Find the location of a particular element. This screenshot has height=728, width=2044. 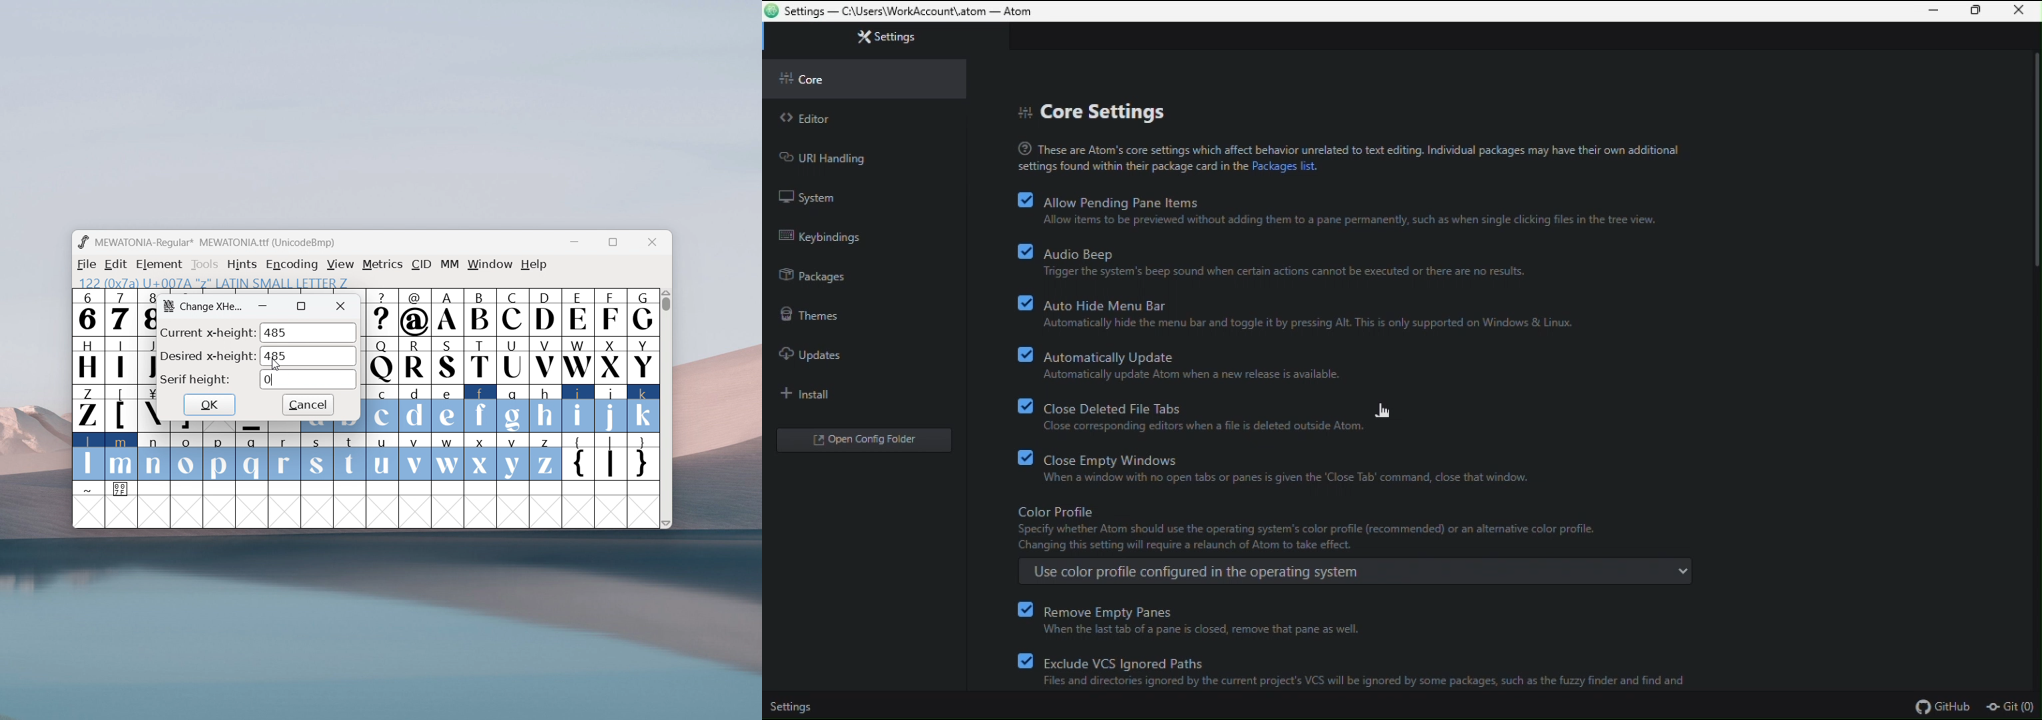

git is located at coordinates (2013, 707).